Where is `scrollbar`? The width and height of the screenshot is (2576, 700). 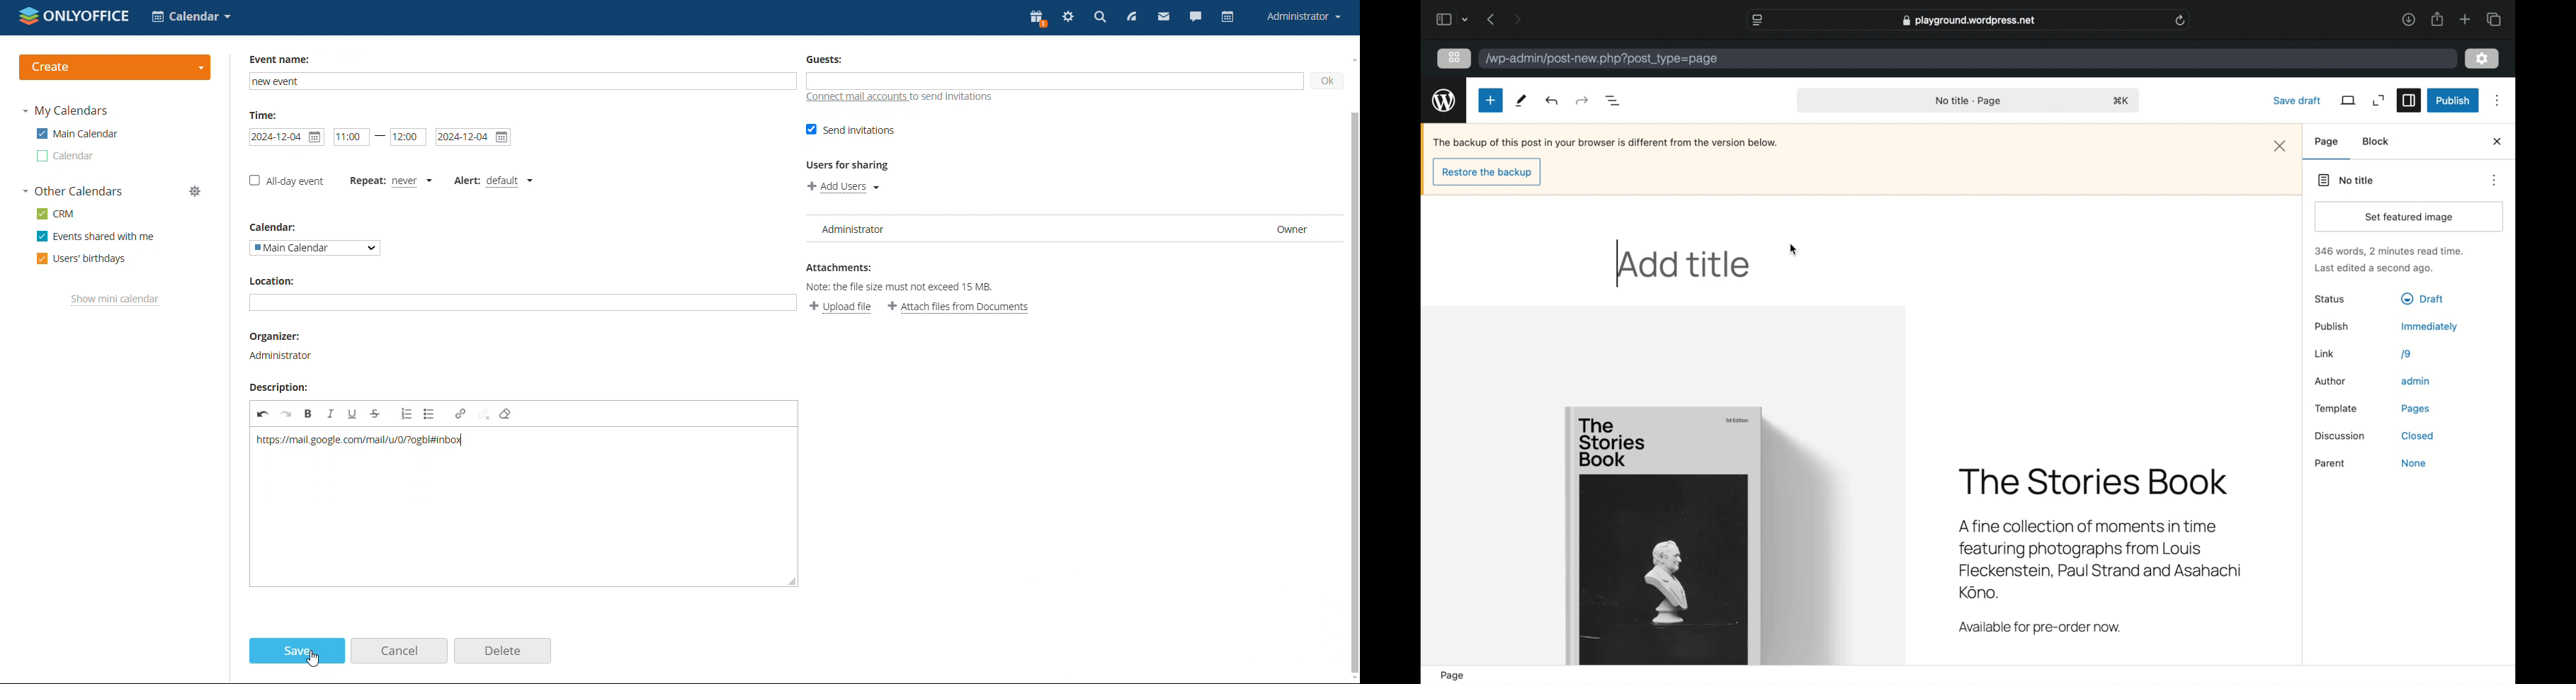 scrollbar is located at coordinates (1361, 349).